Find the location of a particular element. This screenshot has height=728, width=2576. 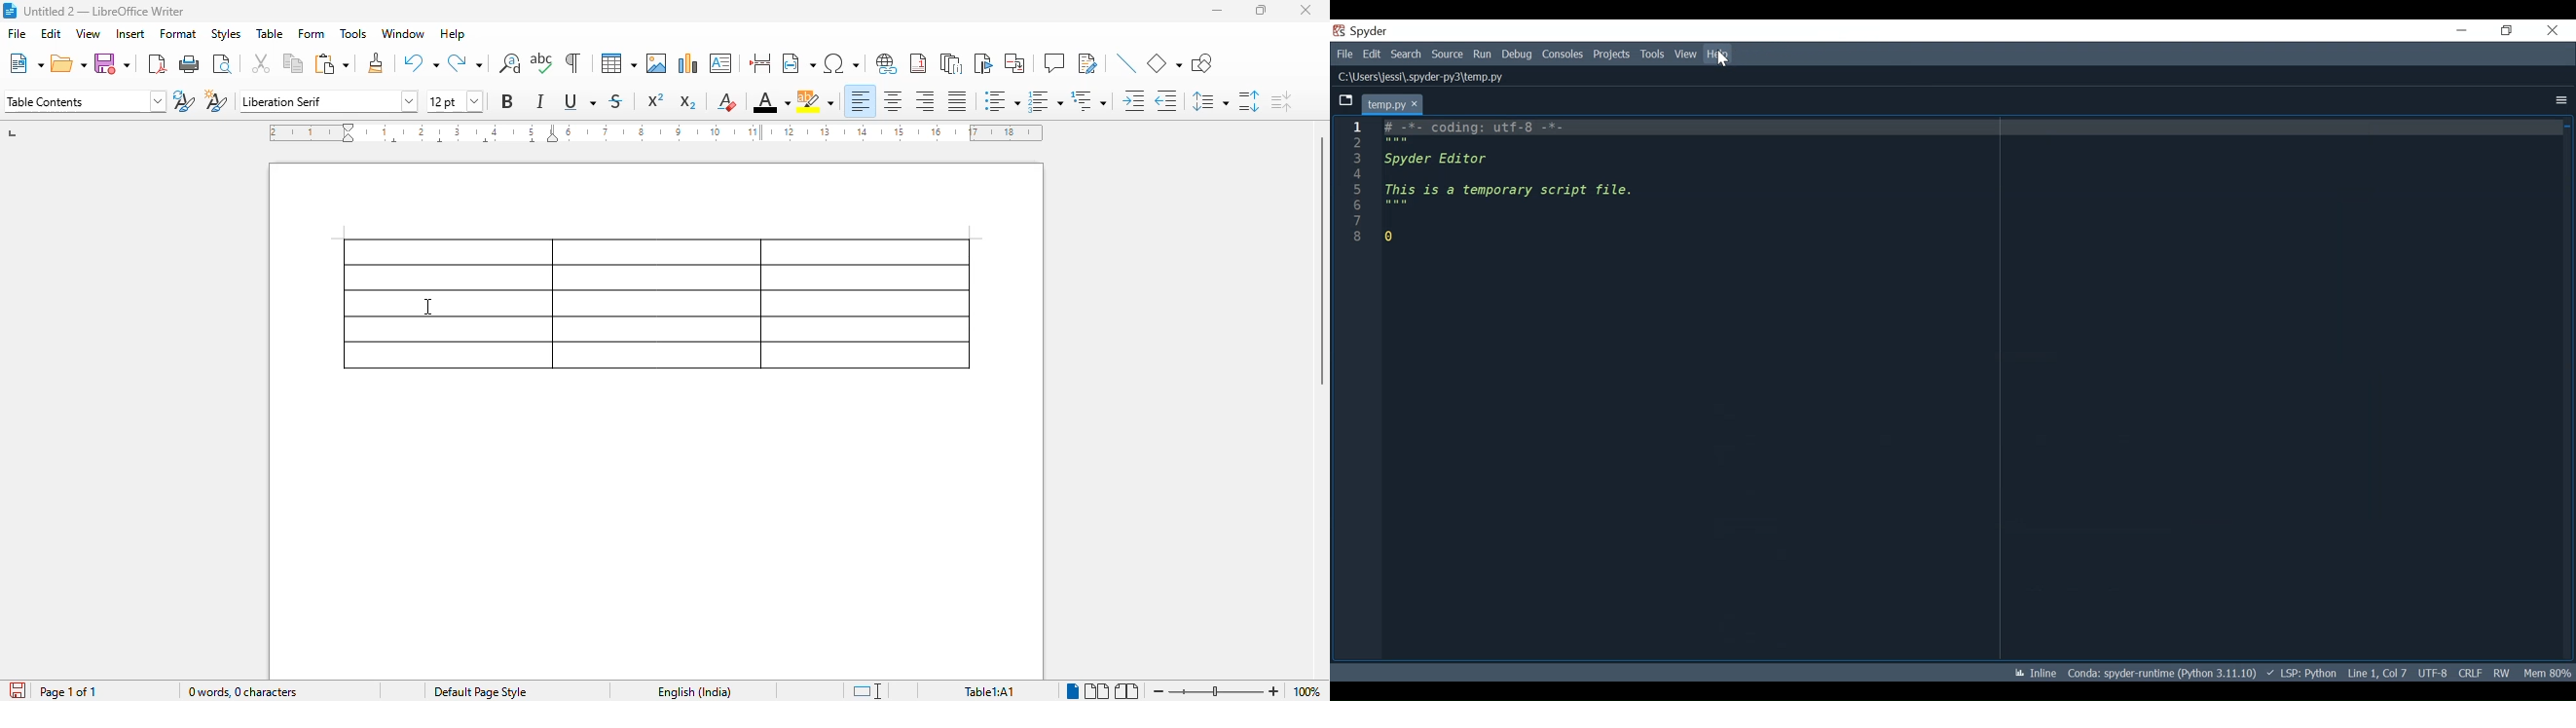

insert hyperlink is located at coordinates (887, 62).